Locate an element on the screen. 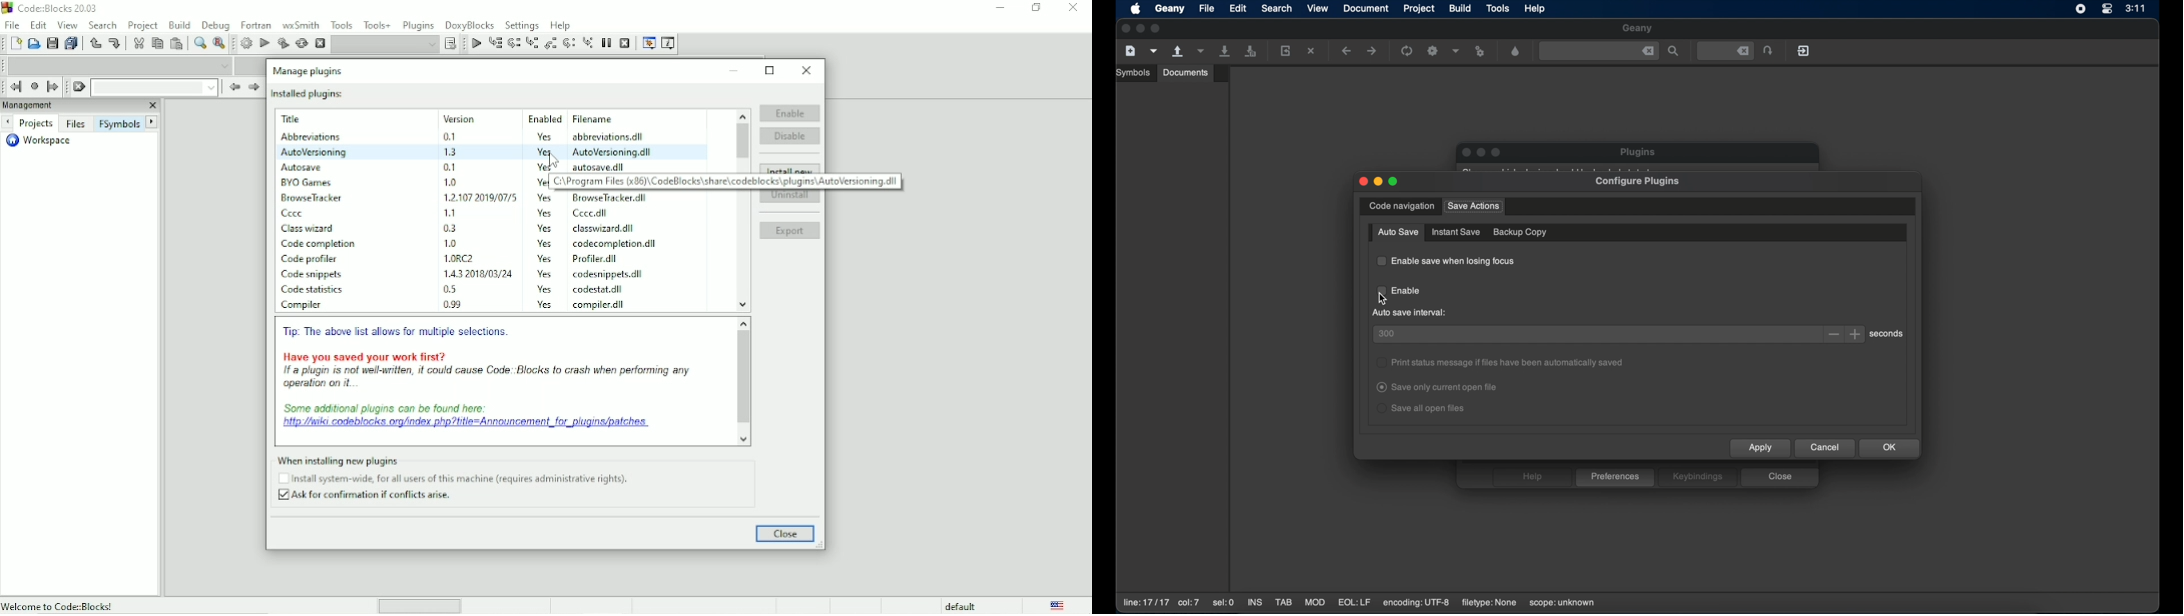 This screenshot has height=616, width=2184. Redo is located at coordinates (114, 43).